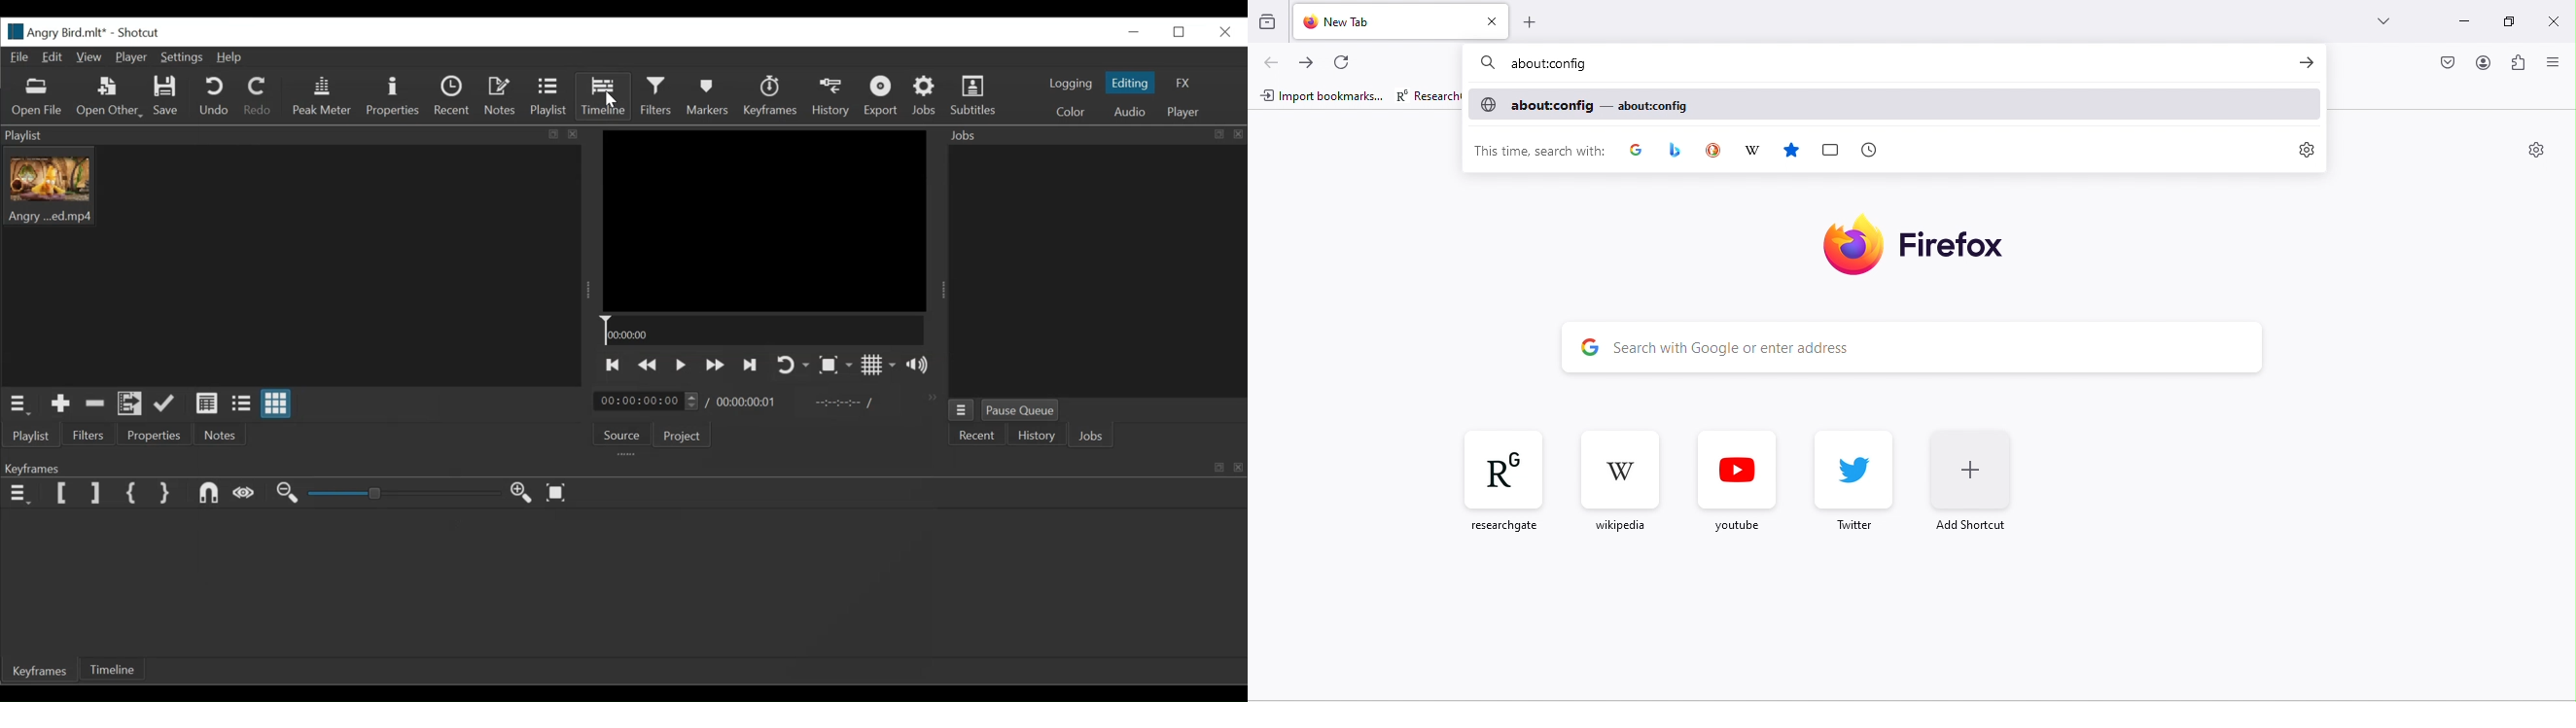  Describe the element at coordinates (709, 96) in the screenshot. I see `Markers` at that location.